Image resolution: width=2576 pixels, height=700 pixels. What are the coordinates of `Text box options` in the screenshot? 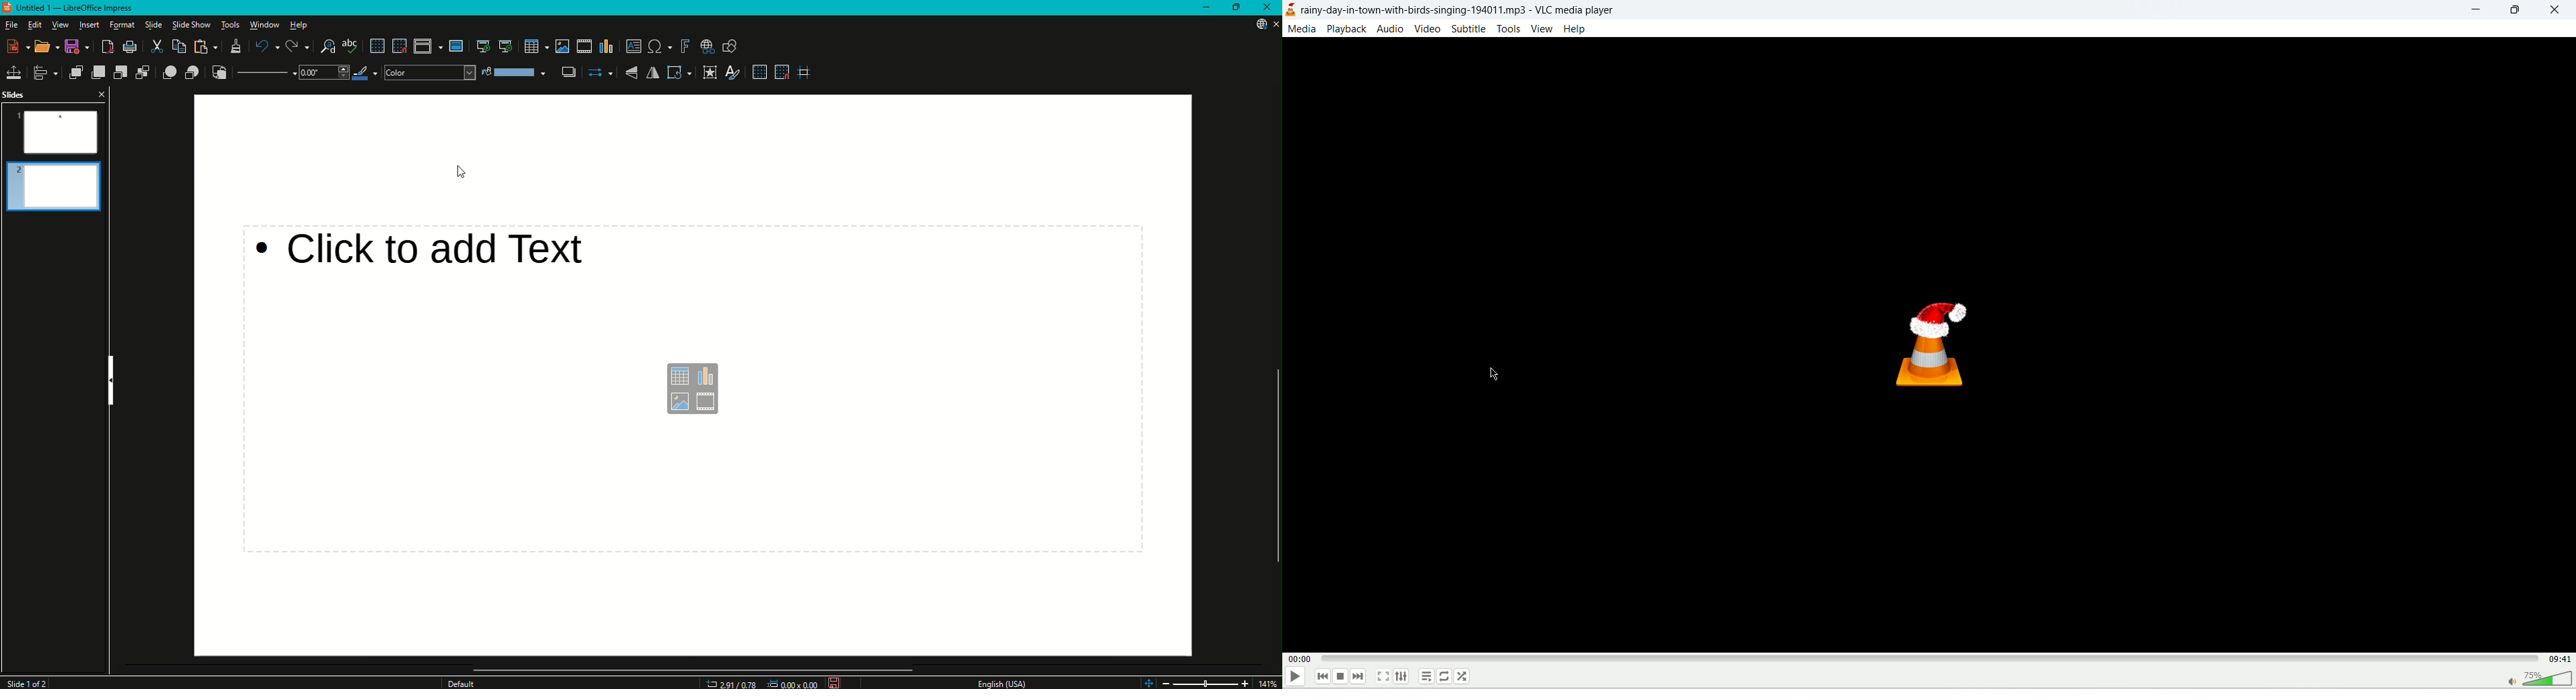 It's located at (690, 389).